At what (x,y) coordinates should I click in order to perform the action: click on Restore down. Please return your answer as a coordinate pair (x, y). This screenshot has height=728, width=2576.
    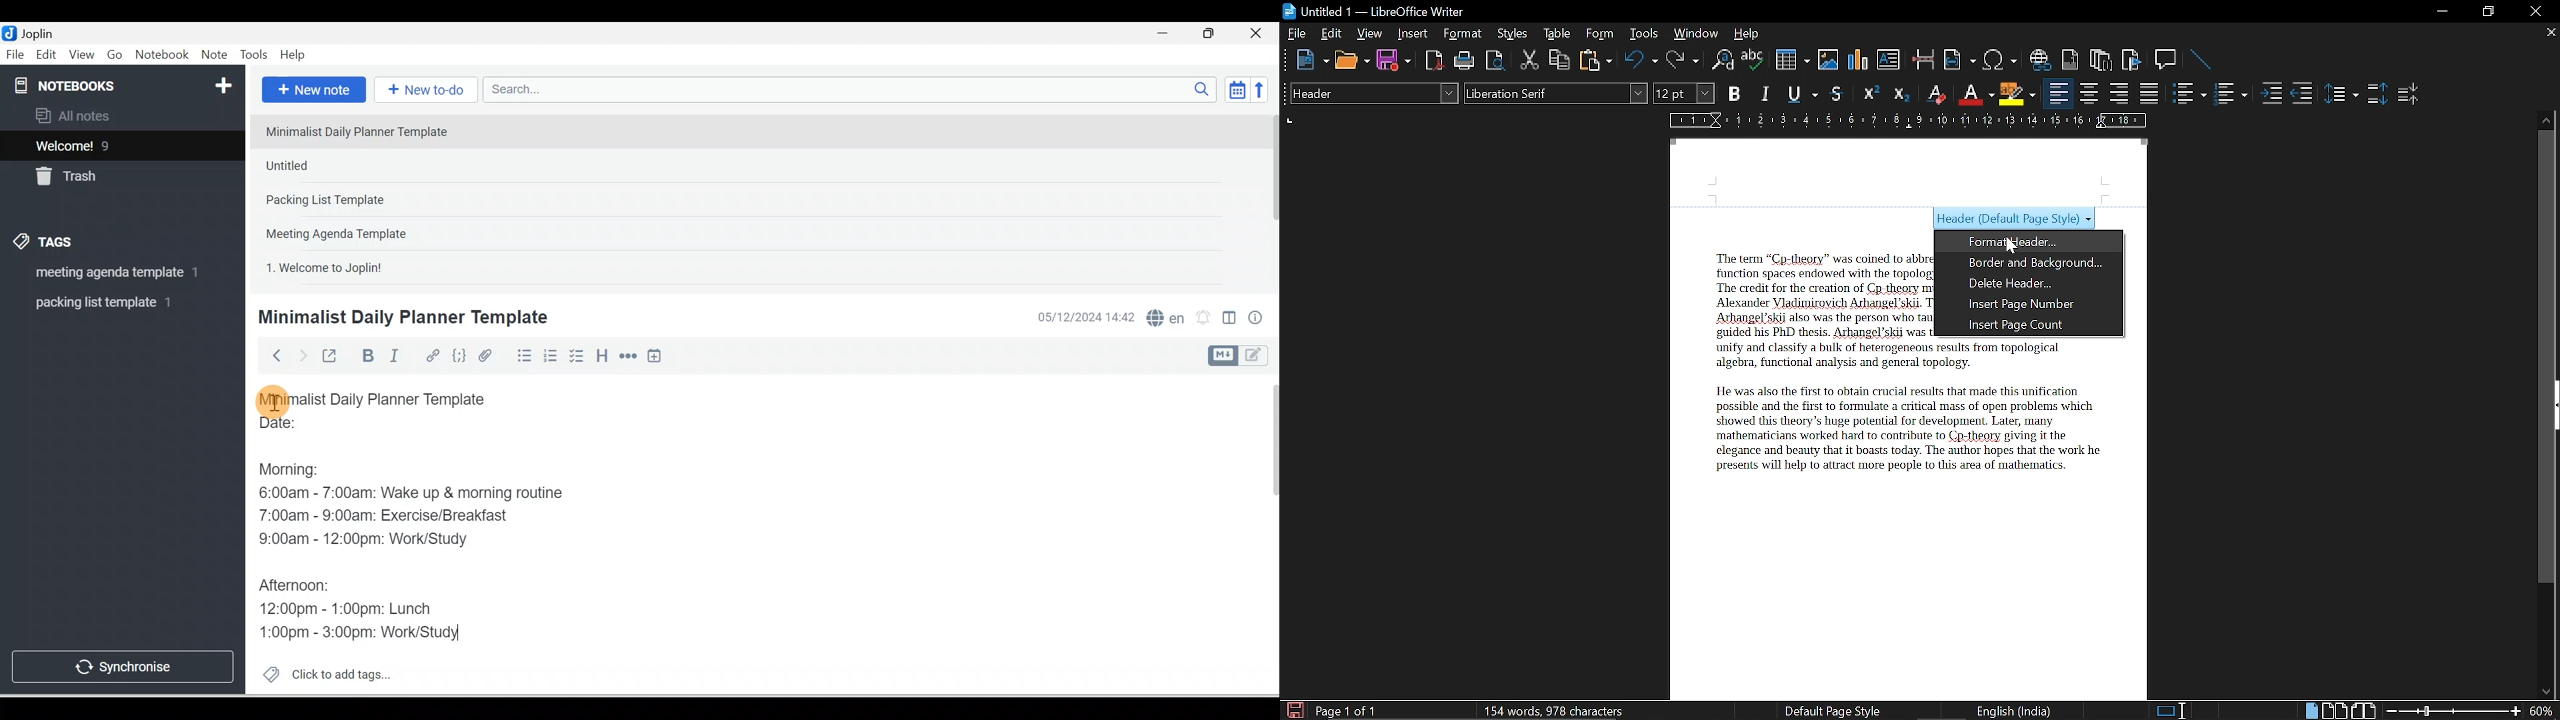
    Looking at the image, I should click on (2486, 12).